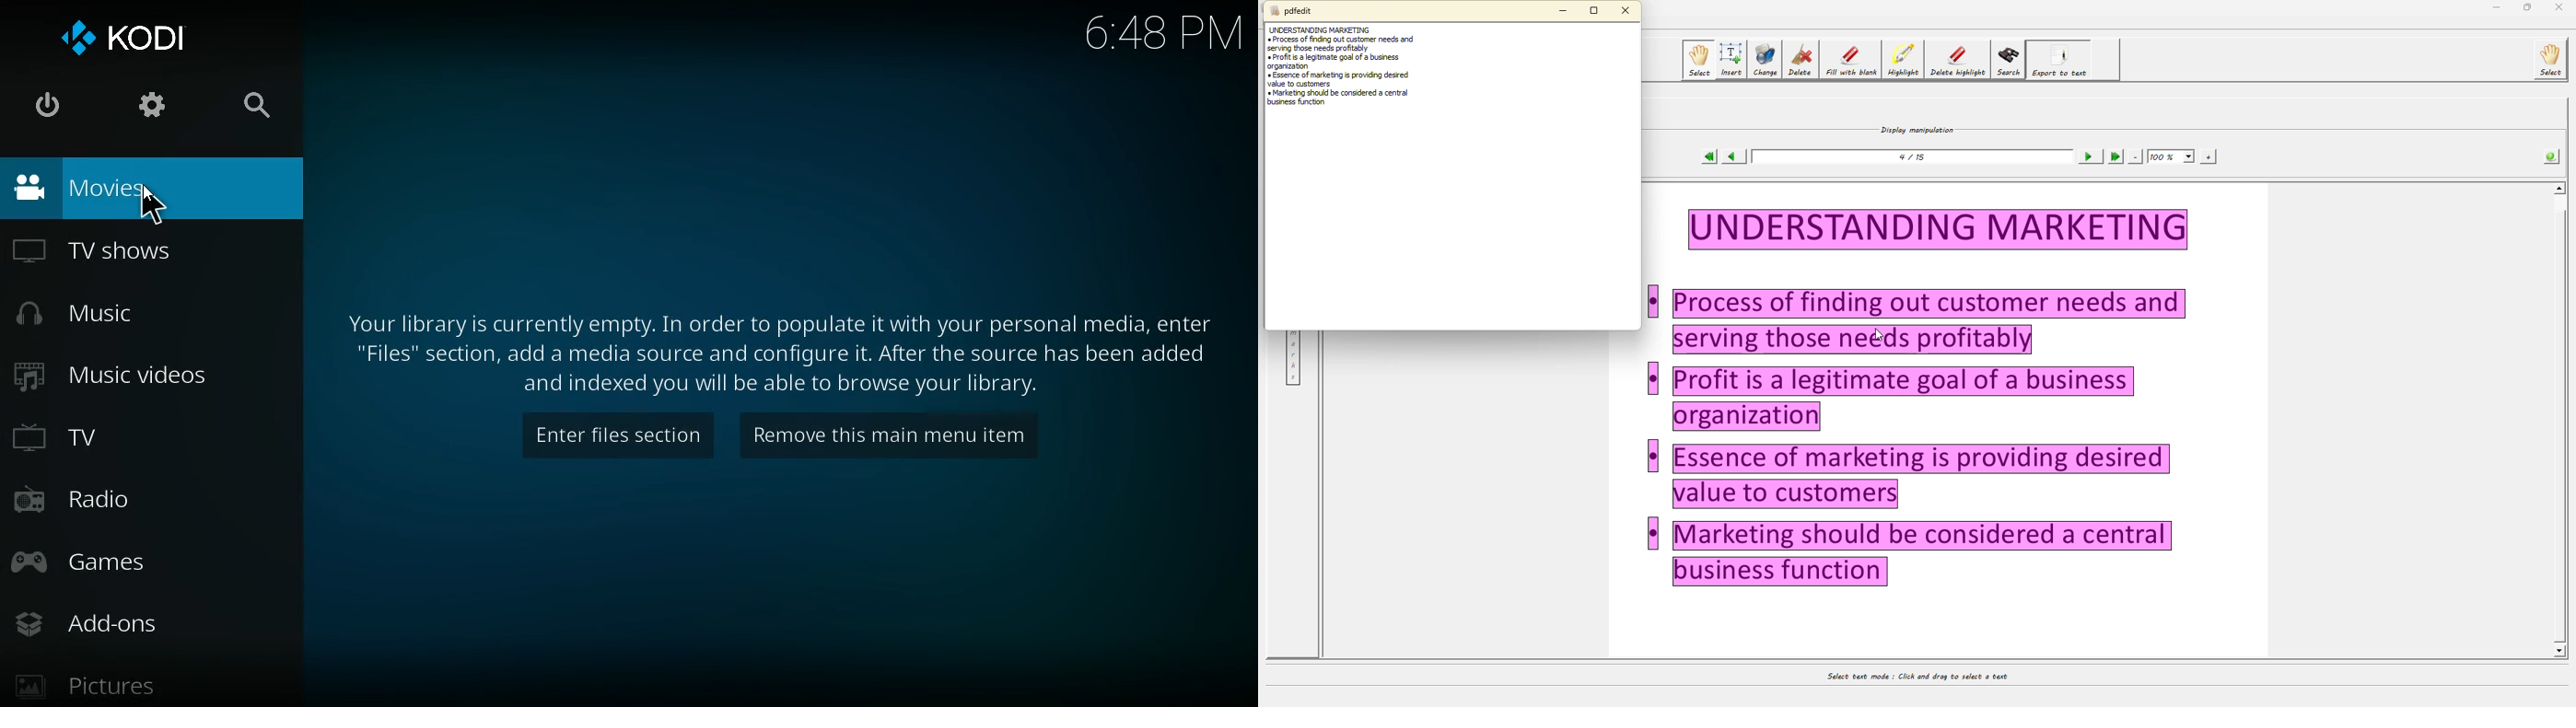 This screenshot has width=2576, height=728. What do you see at coordinates (1147, 40) in the screenshot?
I see `time` at bounding box center [1147, 40].